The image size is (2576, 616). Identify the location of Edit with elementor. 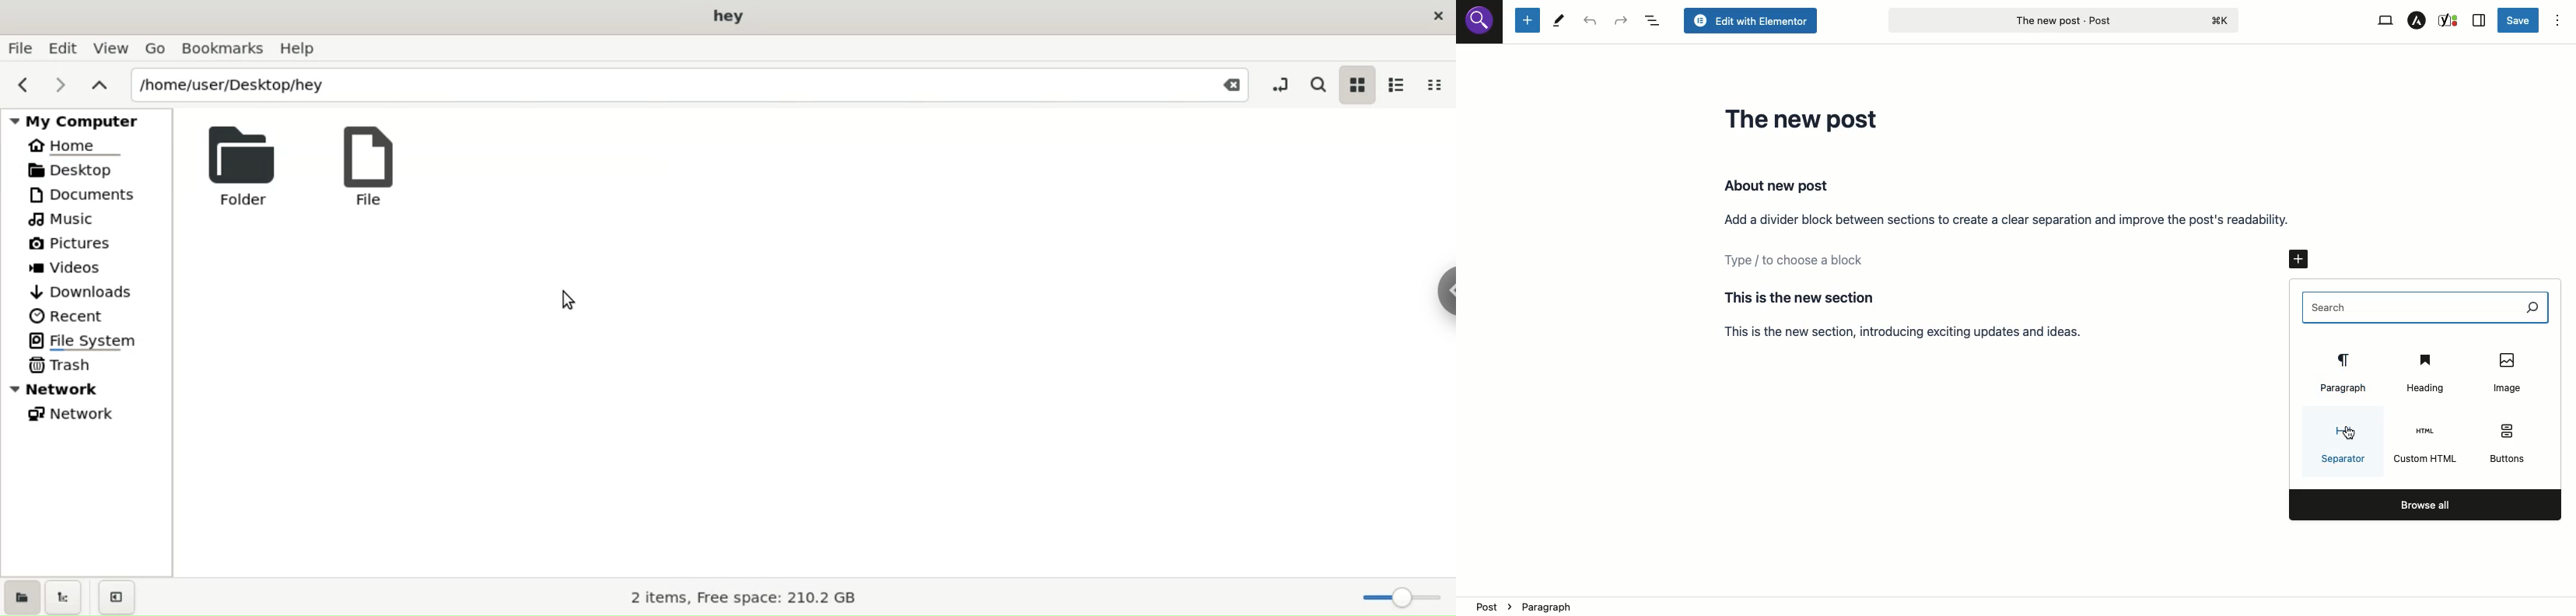
(1749, 21).